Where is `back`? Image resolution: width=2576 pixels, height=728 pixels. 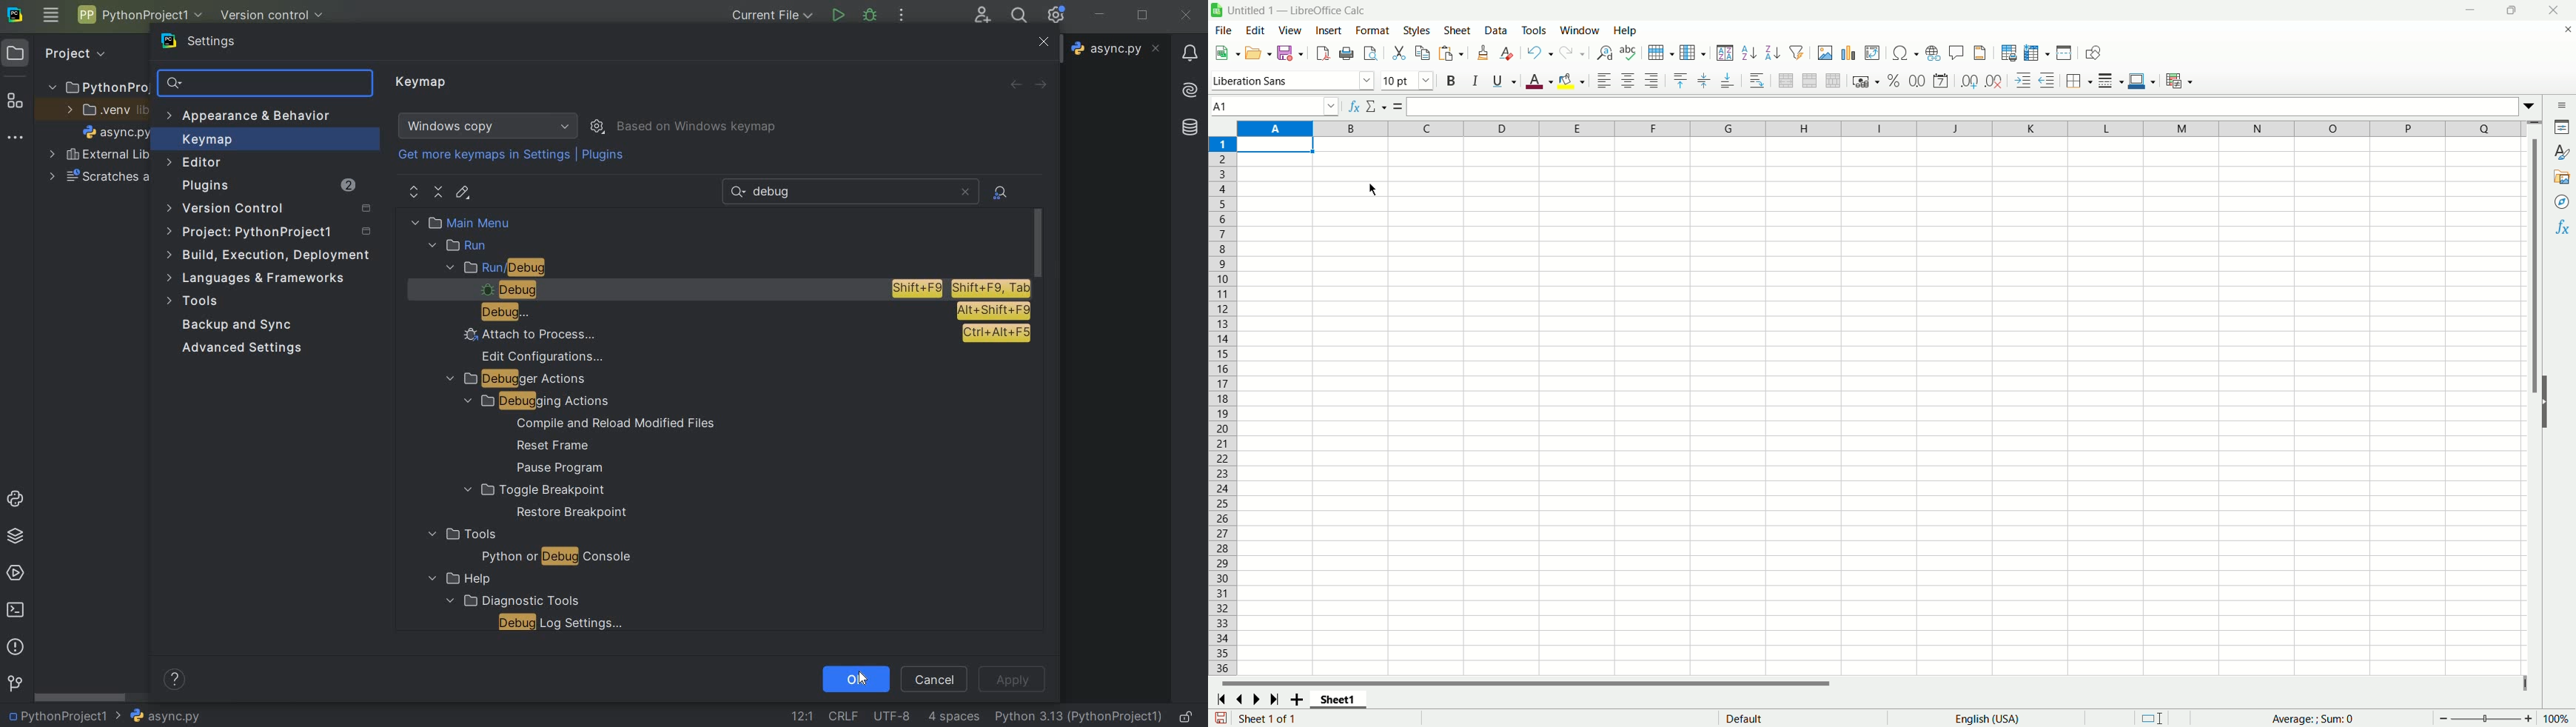
back is located at coordinates (1015, 84).